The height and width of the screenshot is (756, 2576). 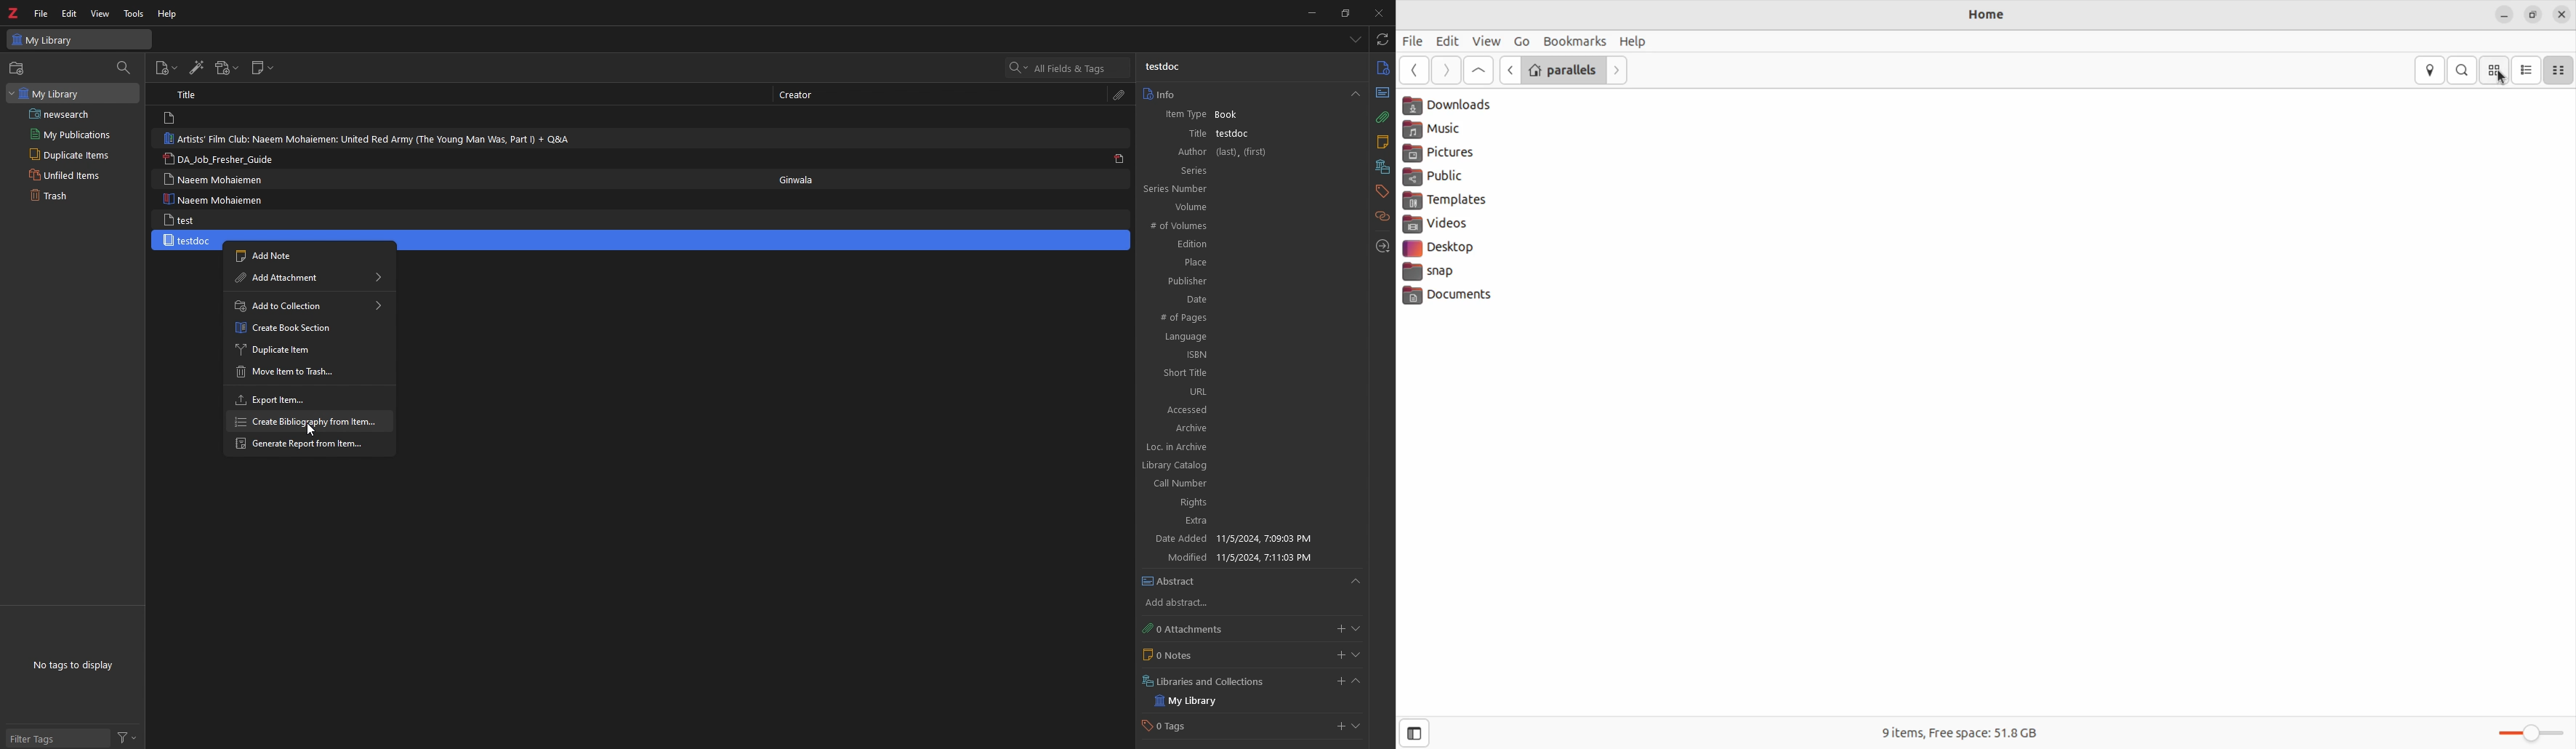 What do you see at coordinates (217, 199) in the screenshot?
I see `Naeem Mohaiemen` at bounding box center [217, 199].